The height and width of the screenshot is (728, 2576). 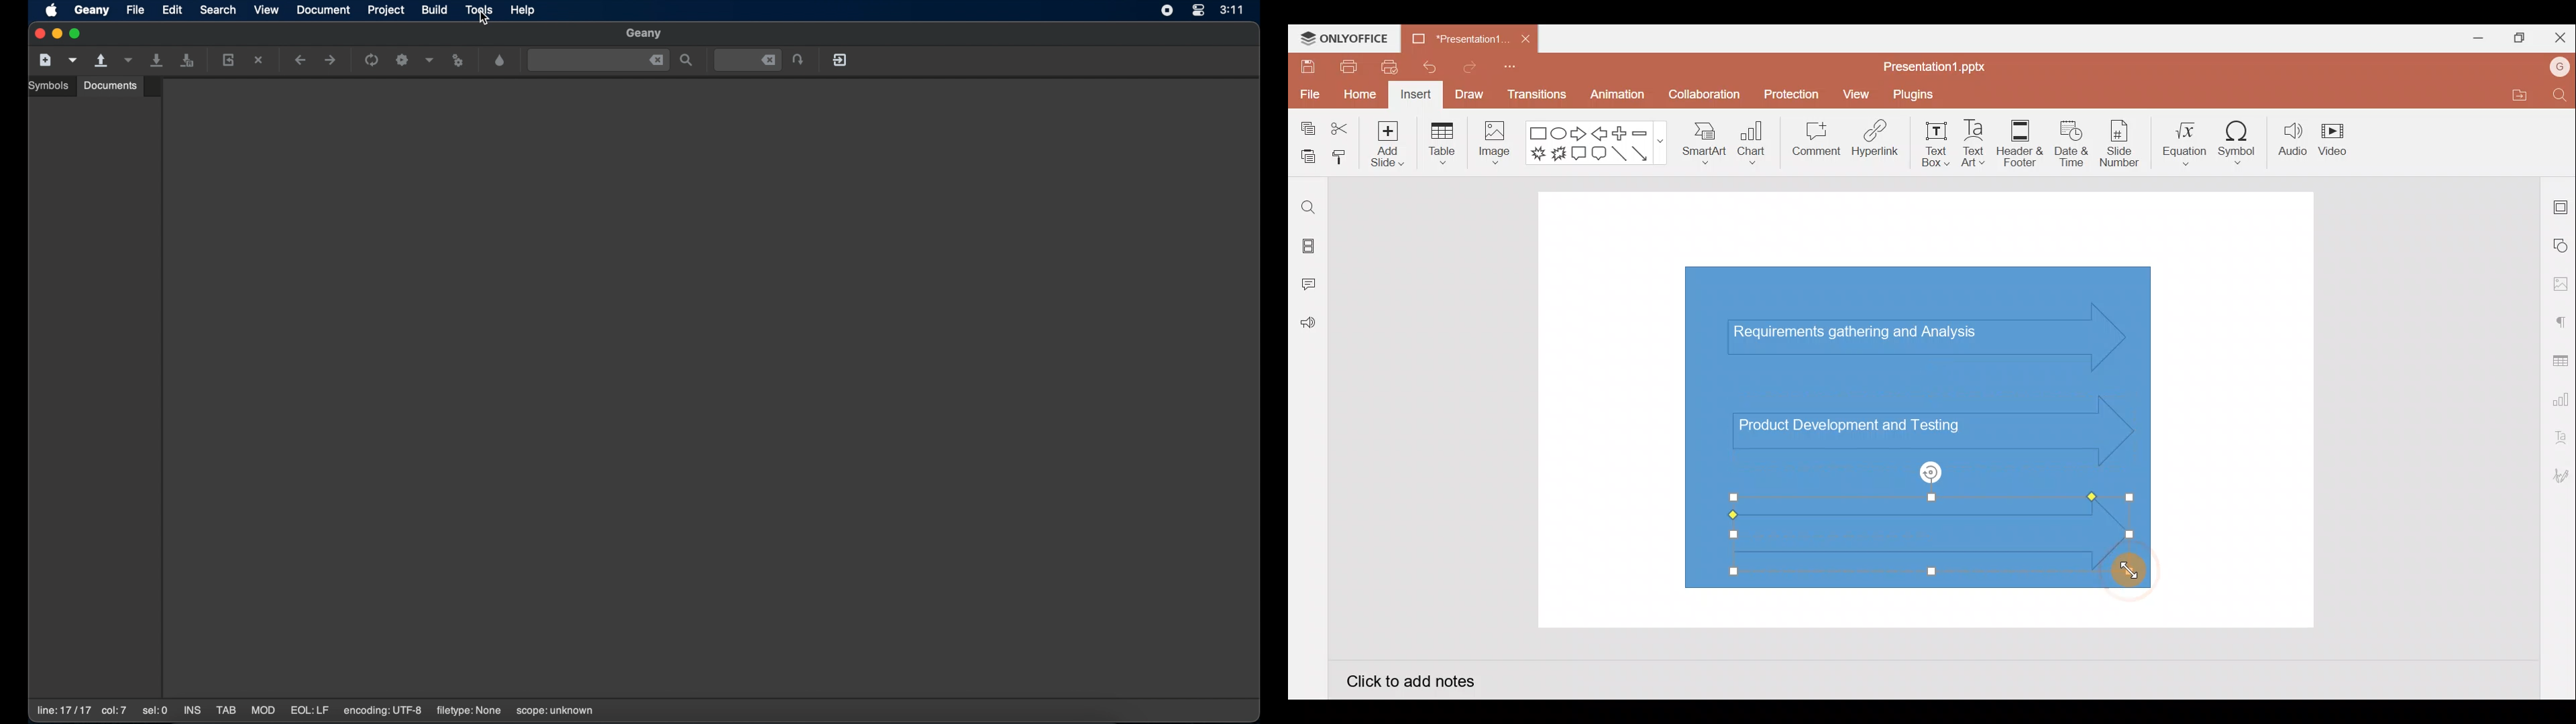 What do you see at coordinates (1305, 158) in the screenshot?
I see `Paste` at bounding box center [1305, 158].